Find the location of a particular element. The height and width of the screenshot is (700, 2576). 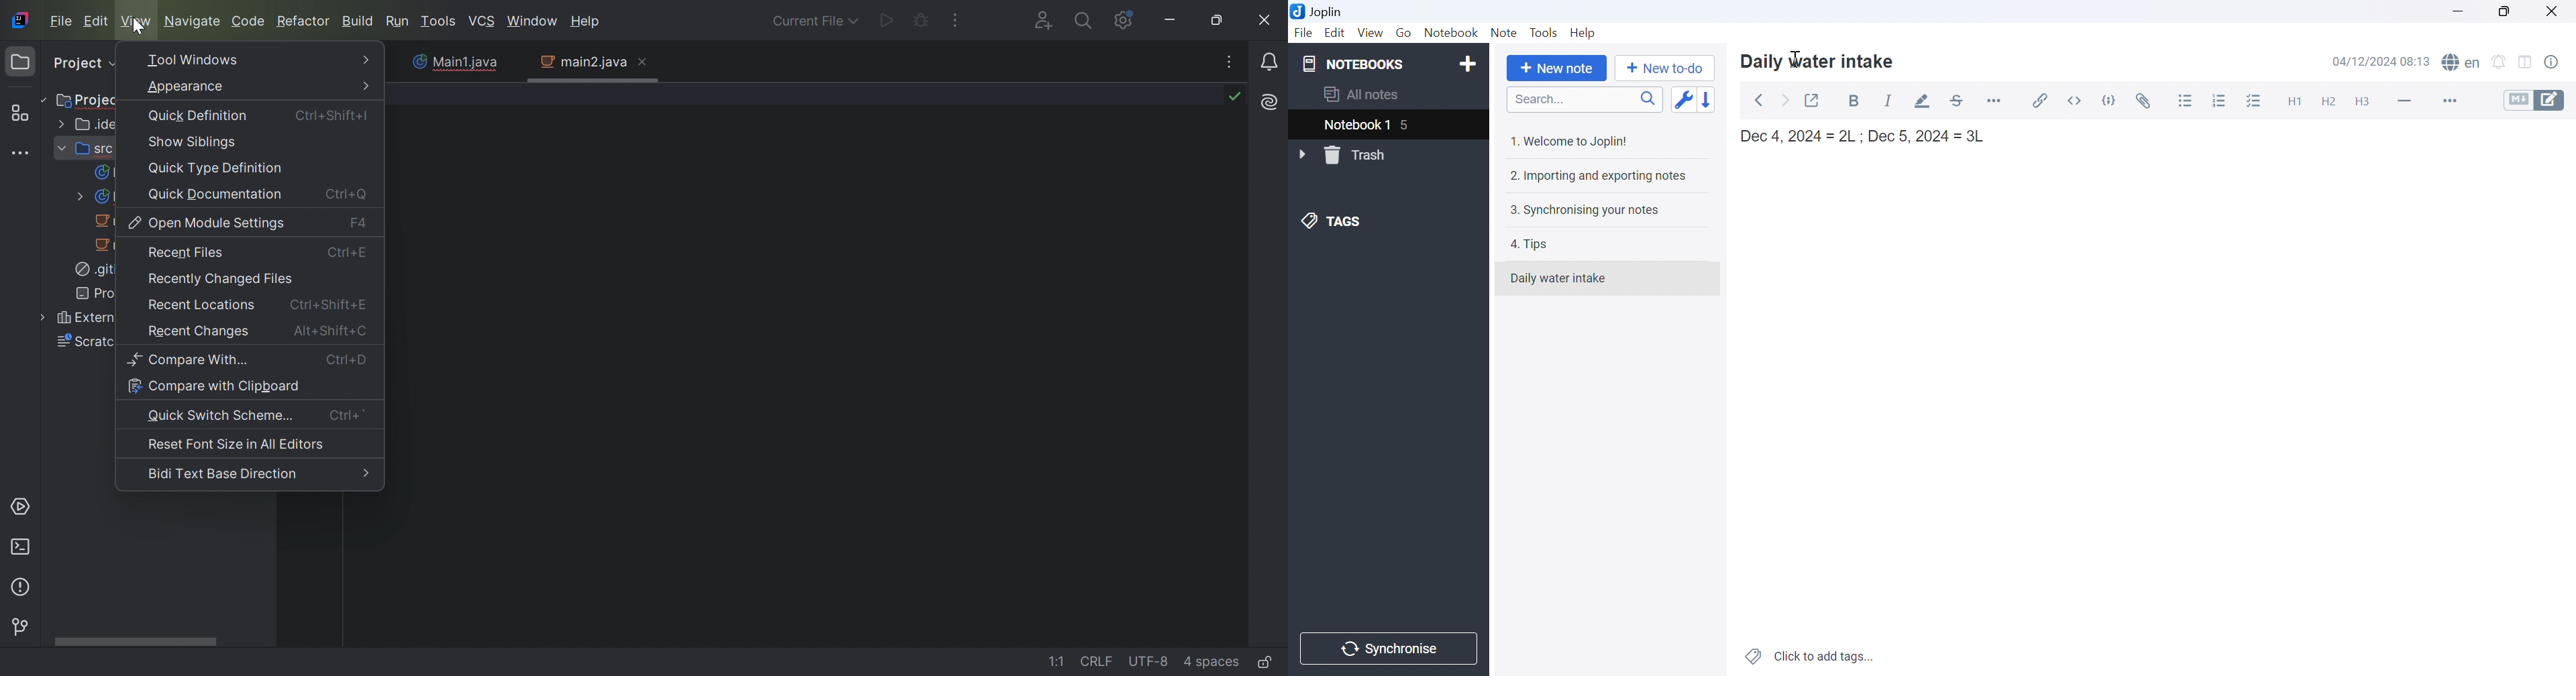

Minimize is located at coordinates (2460, 9).